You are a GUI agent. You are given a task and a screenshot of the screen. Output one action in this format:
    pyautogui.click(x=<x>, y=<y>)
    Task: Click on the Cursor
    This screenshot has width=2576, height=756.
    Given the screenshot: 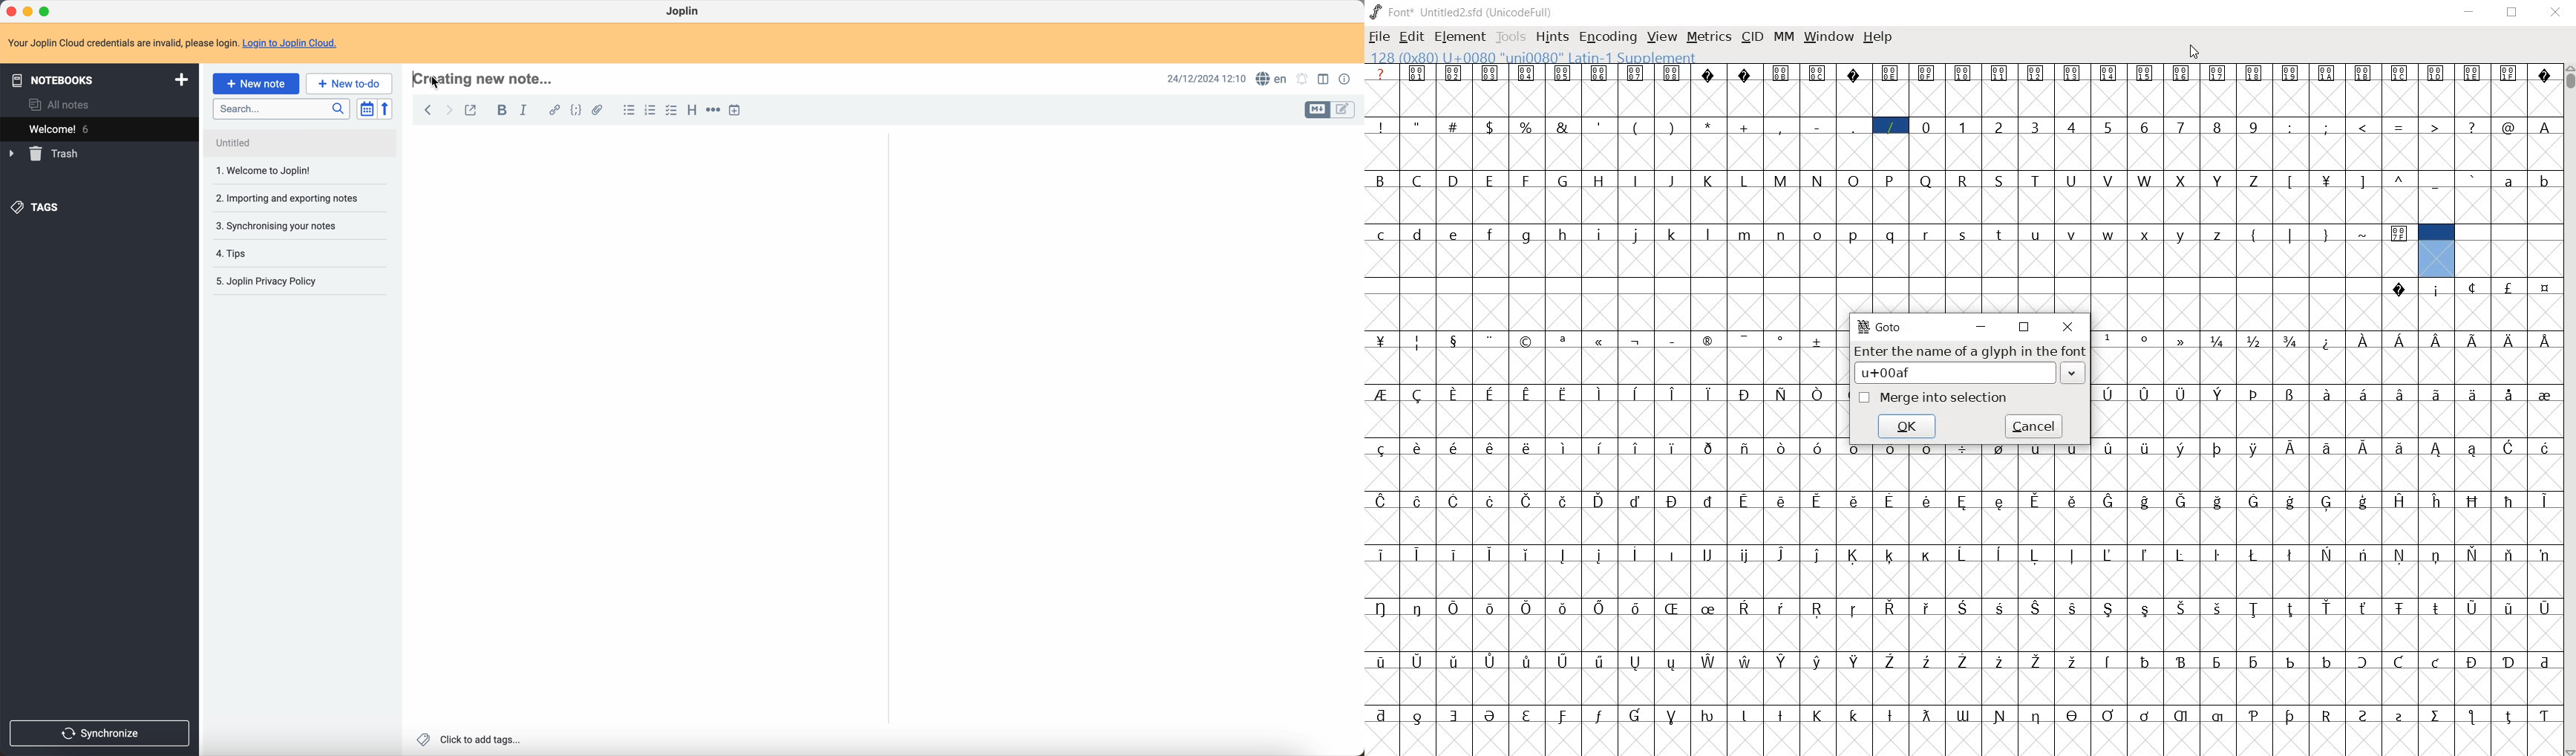 What is the action you would take?
    pyautogui.click(x=2193, y=51)
    